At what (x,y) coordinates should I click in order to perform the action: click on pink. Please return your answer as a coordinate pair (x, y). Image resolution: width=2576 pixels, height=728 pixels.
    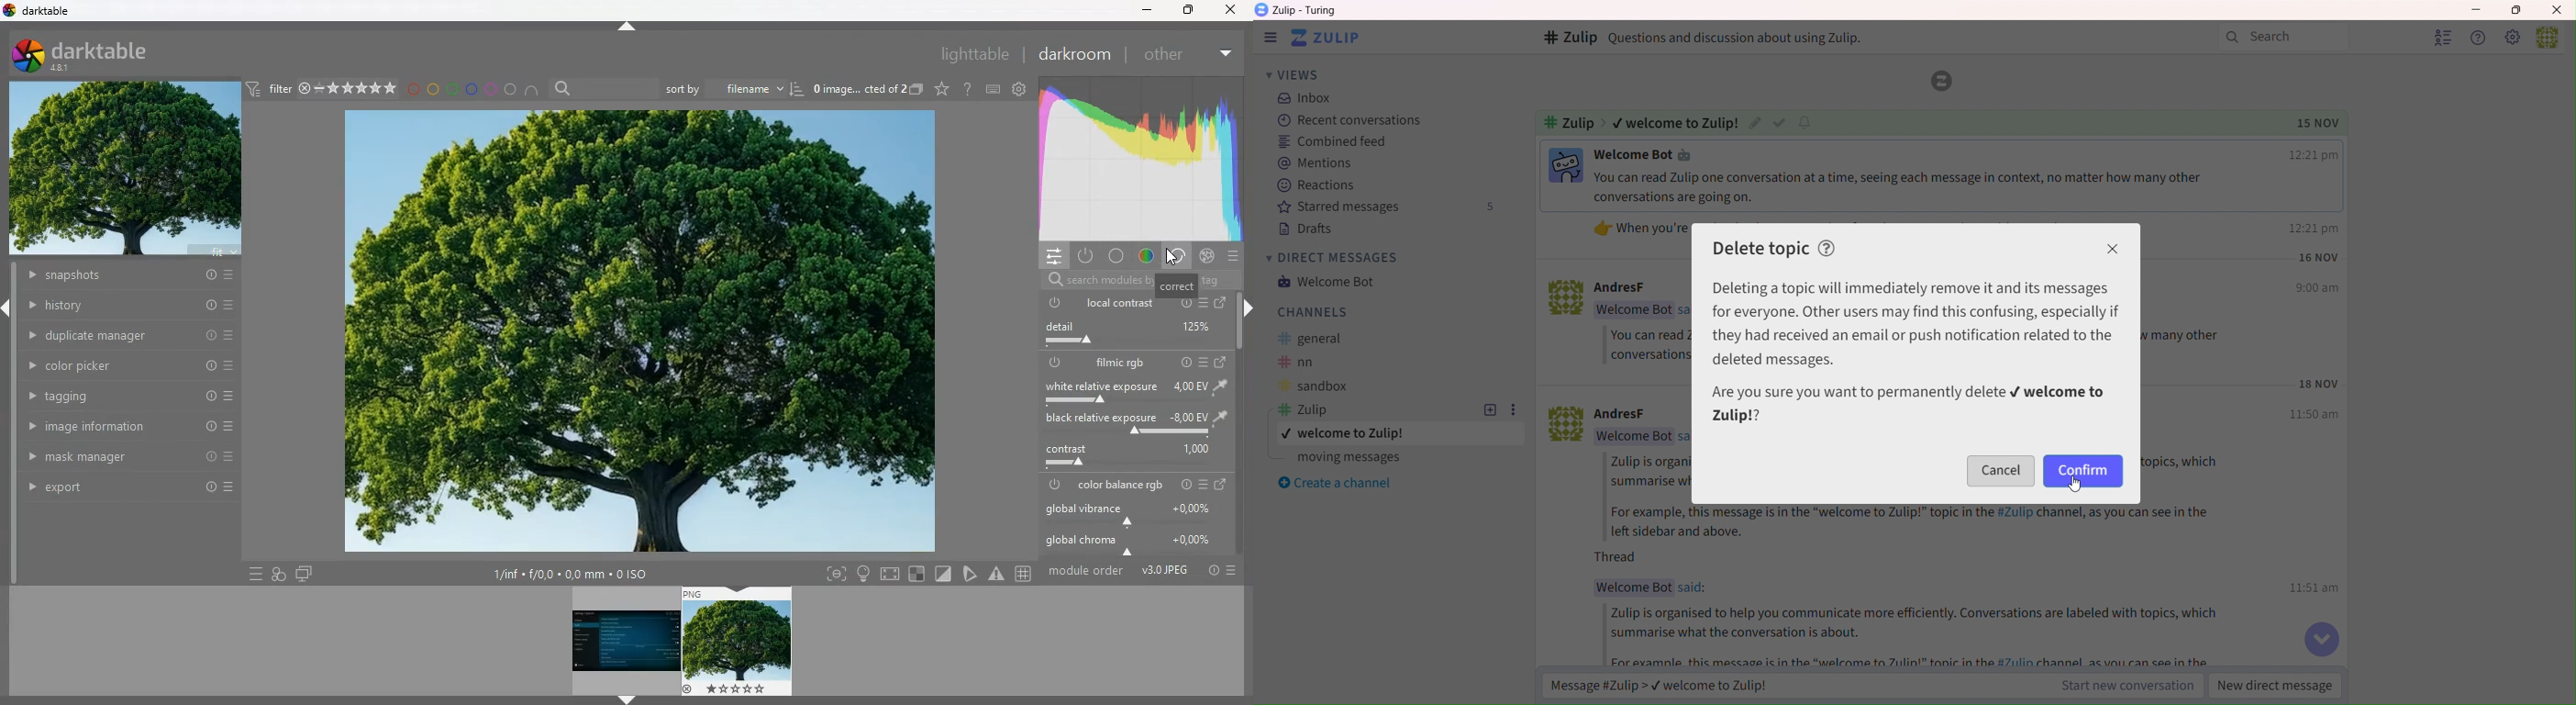
    Looking at the image, I should click on (491, 89).